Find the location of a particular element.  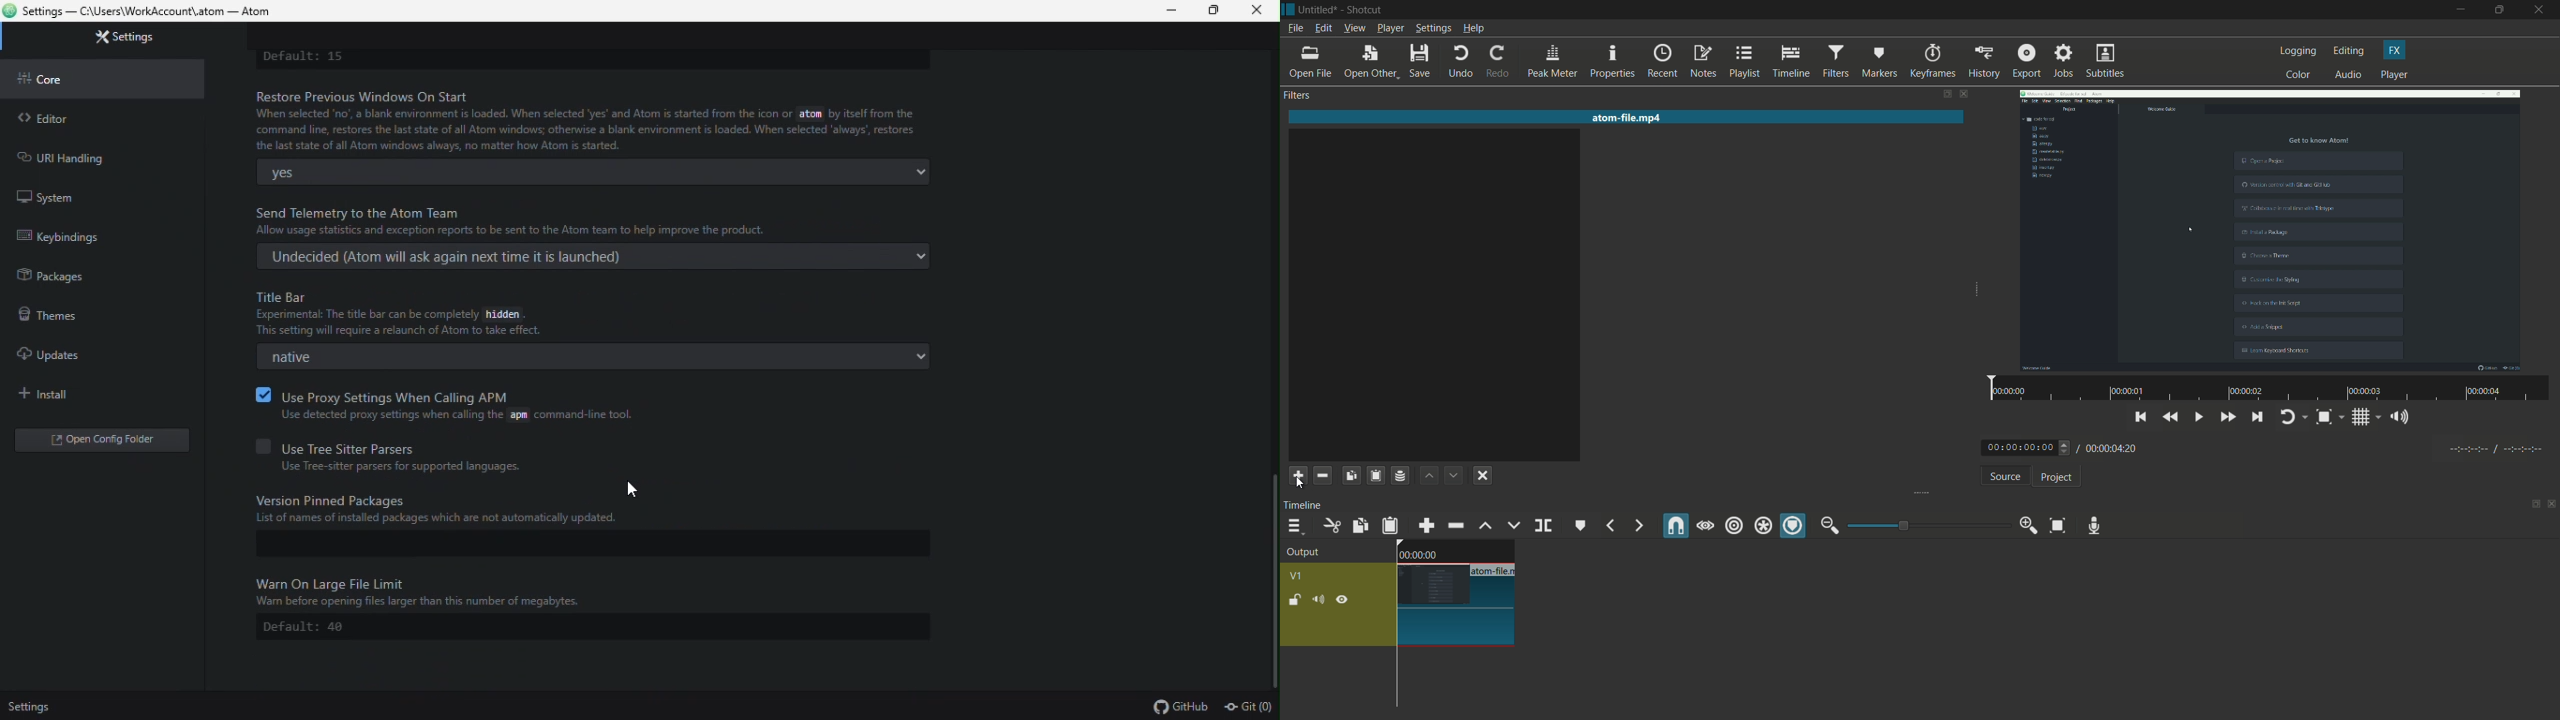

player menu is located at coordinates (1391, 28).